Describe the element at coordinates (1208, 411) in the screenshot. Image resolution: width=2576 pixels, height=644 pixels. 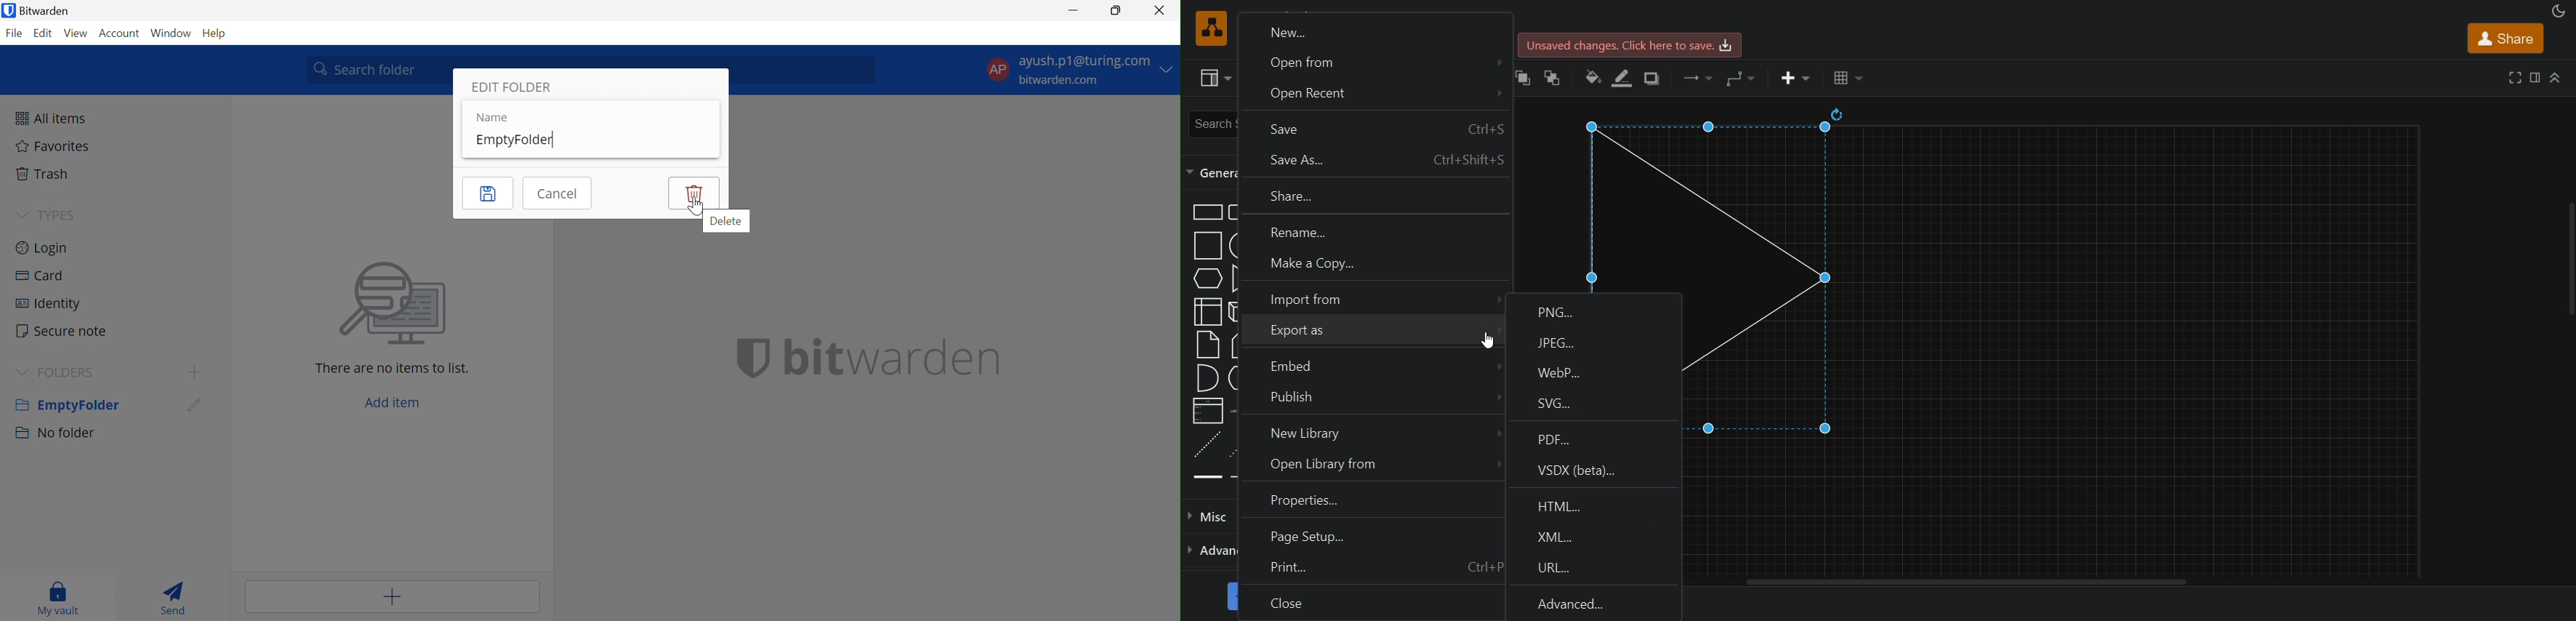
I see `list` at that location.